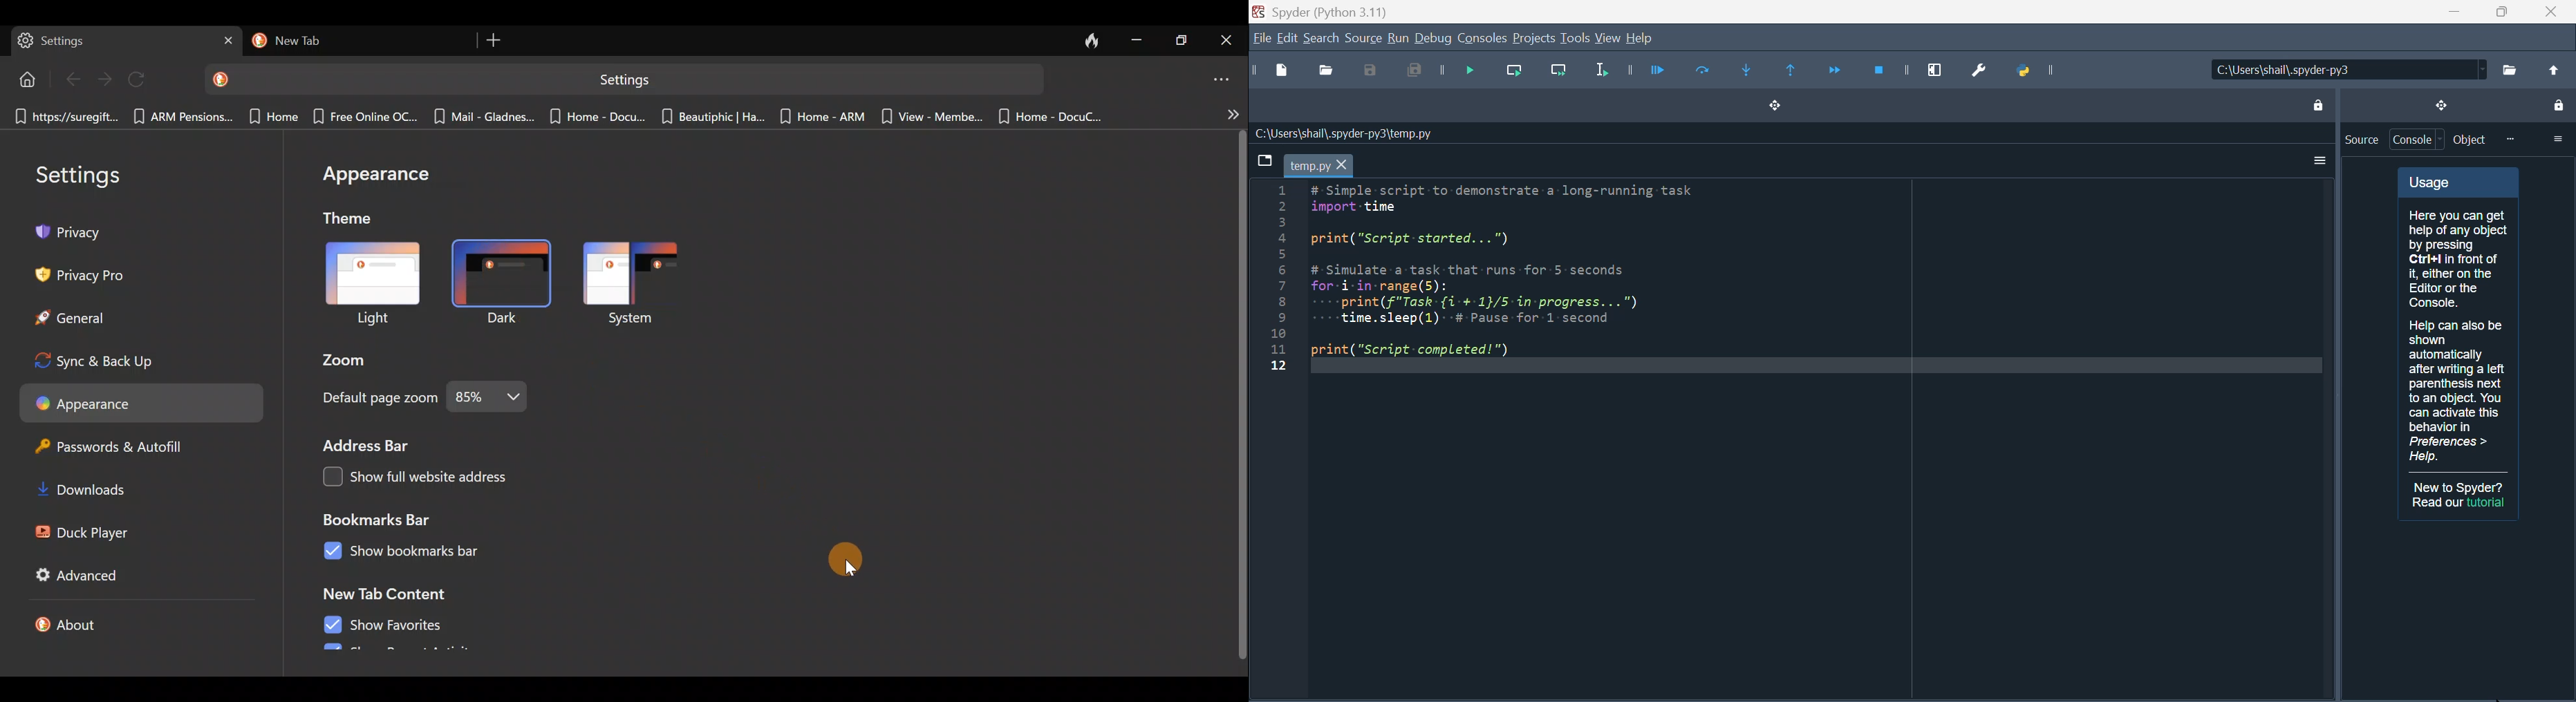 The height and width of the screenshot is (728, 2576). I want to click on browse a working directory, so click(2509, 69).